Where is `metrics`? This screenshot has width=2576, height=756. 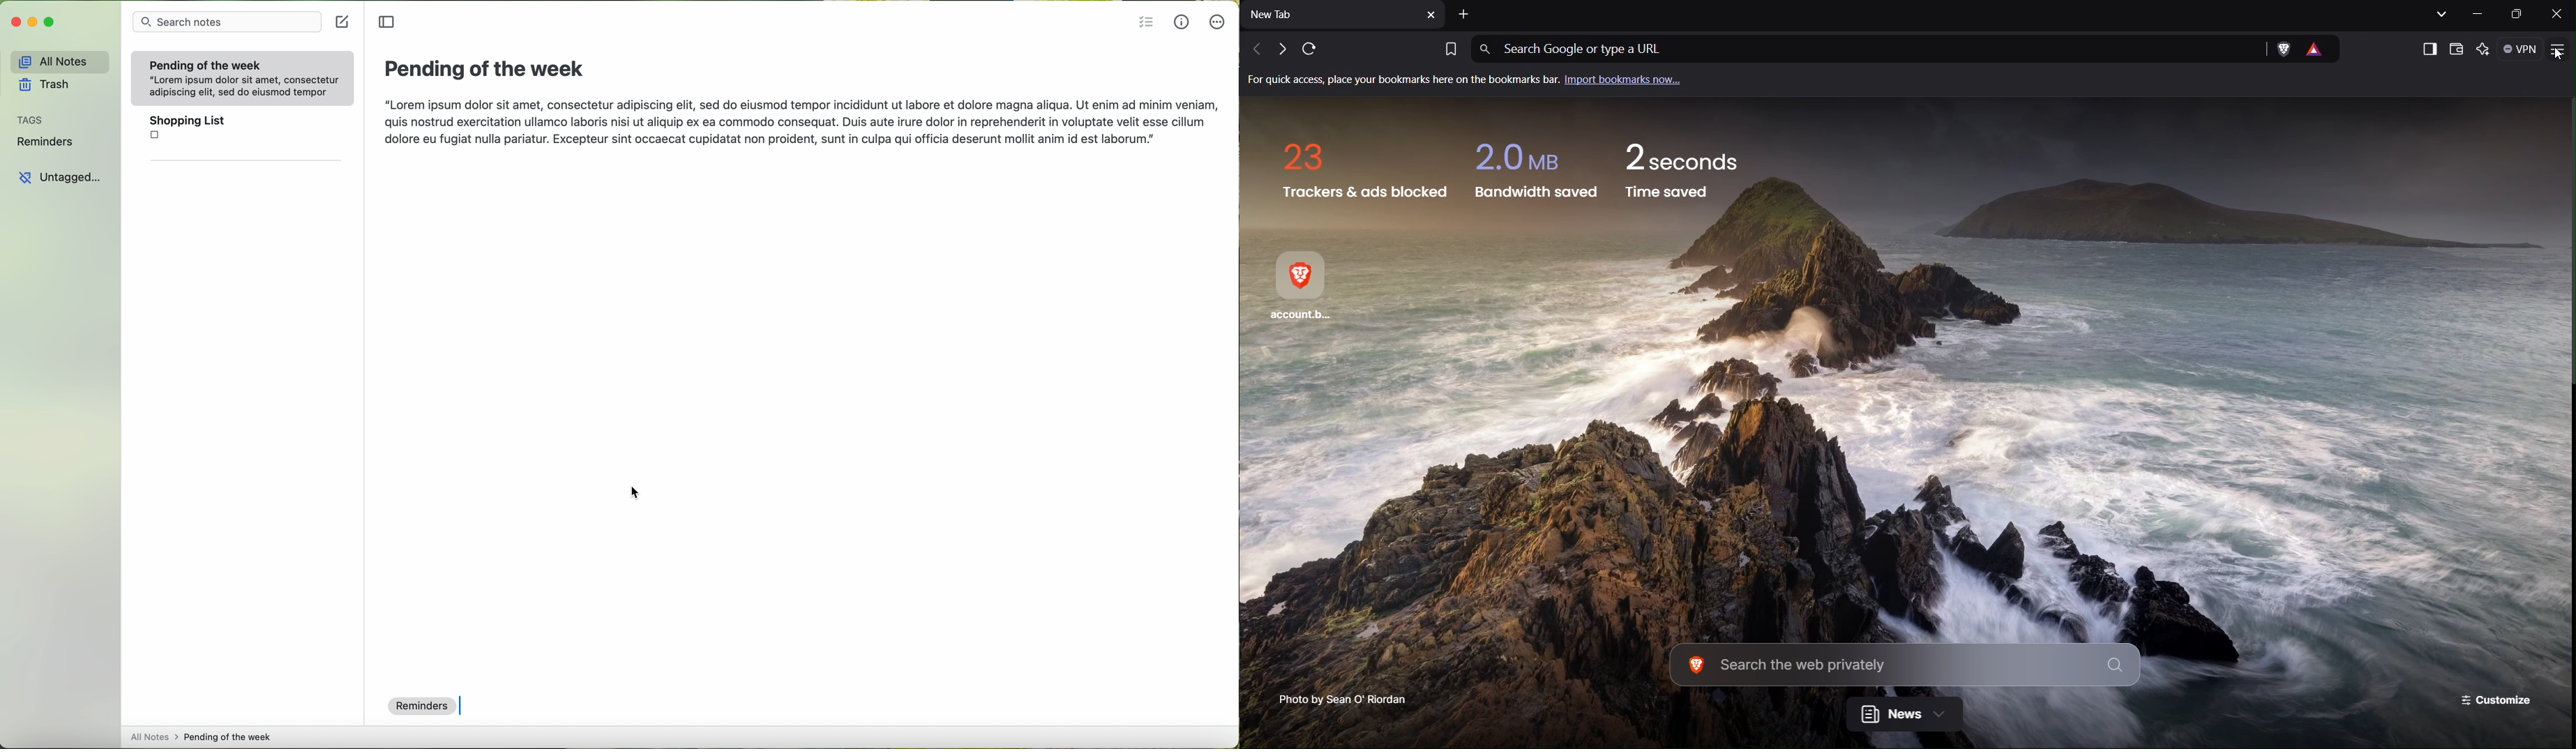 metrics is located at coordinates (1183, 23).